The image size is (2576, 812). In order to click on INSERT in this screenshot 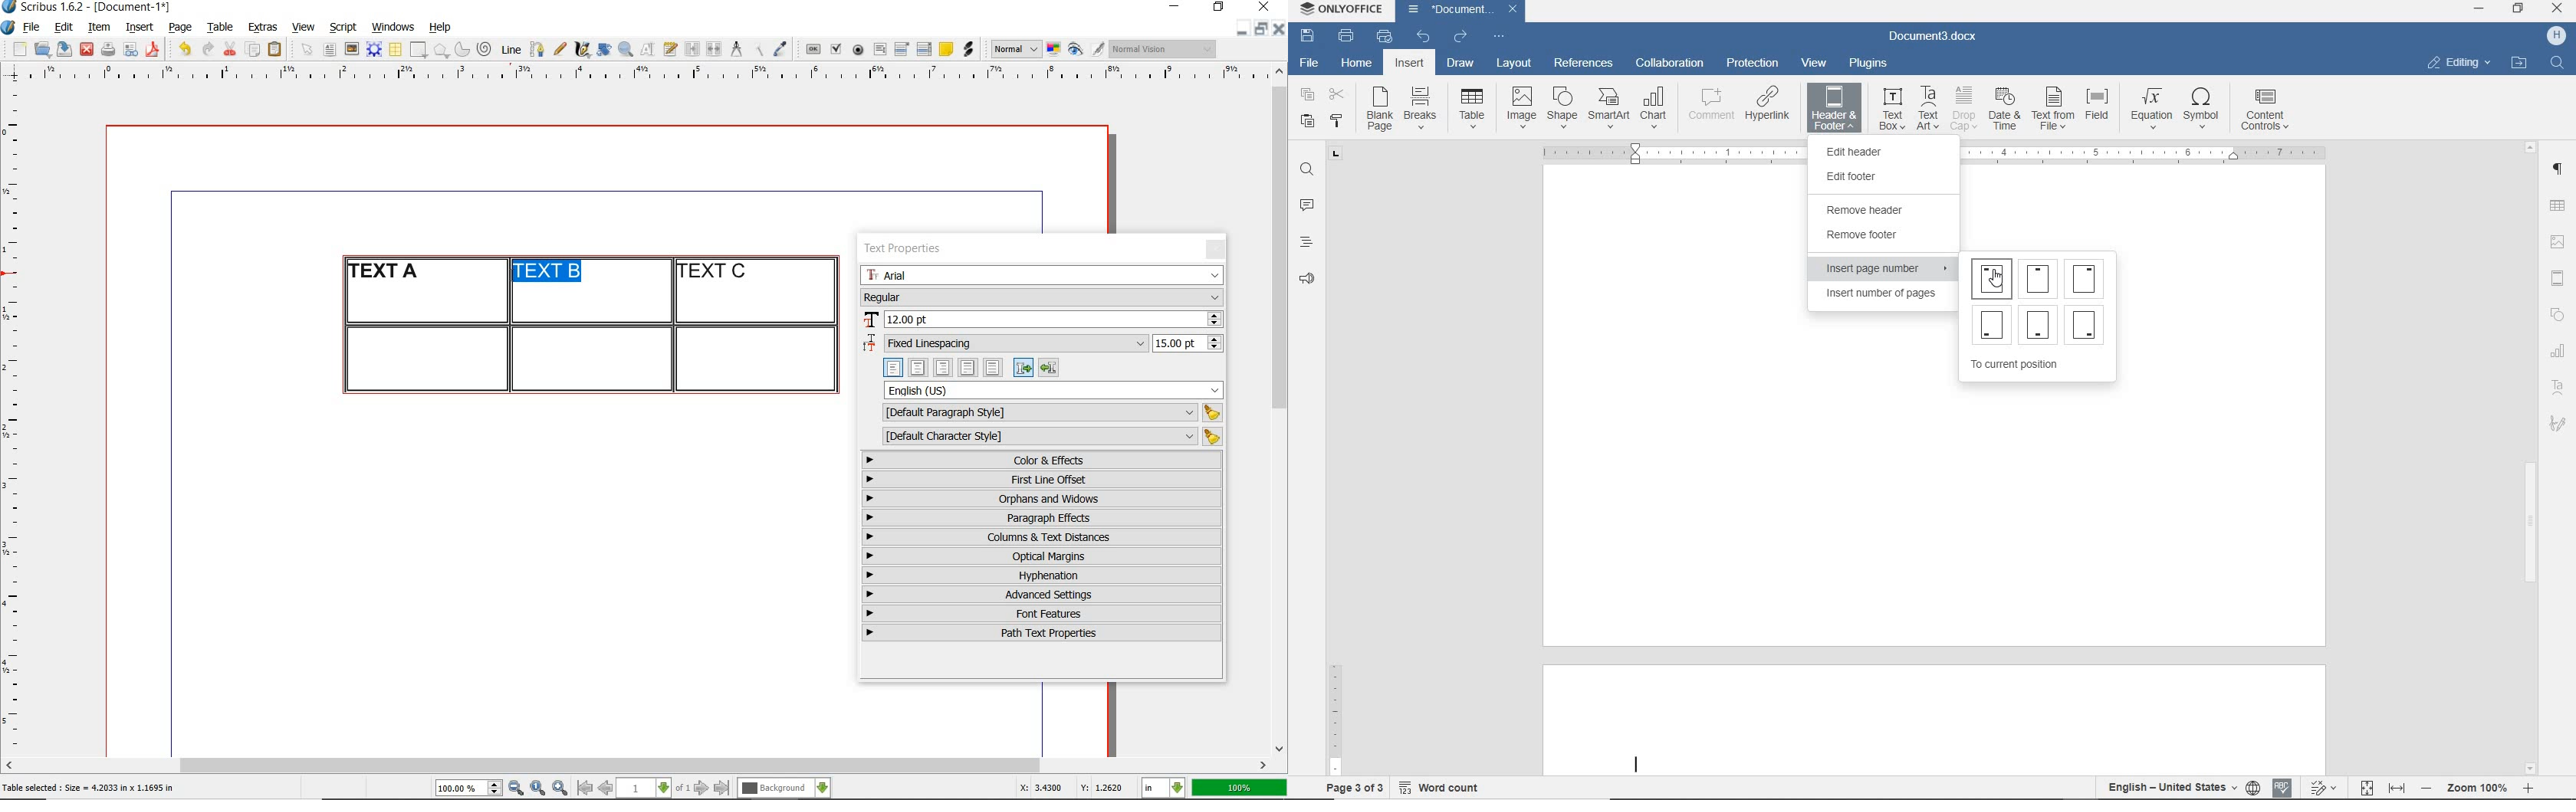, I will do `click(1411, 65)`.